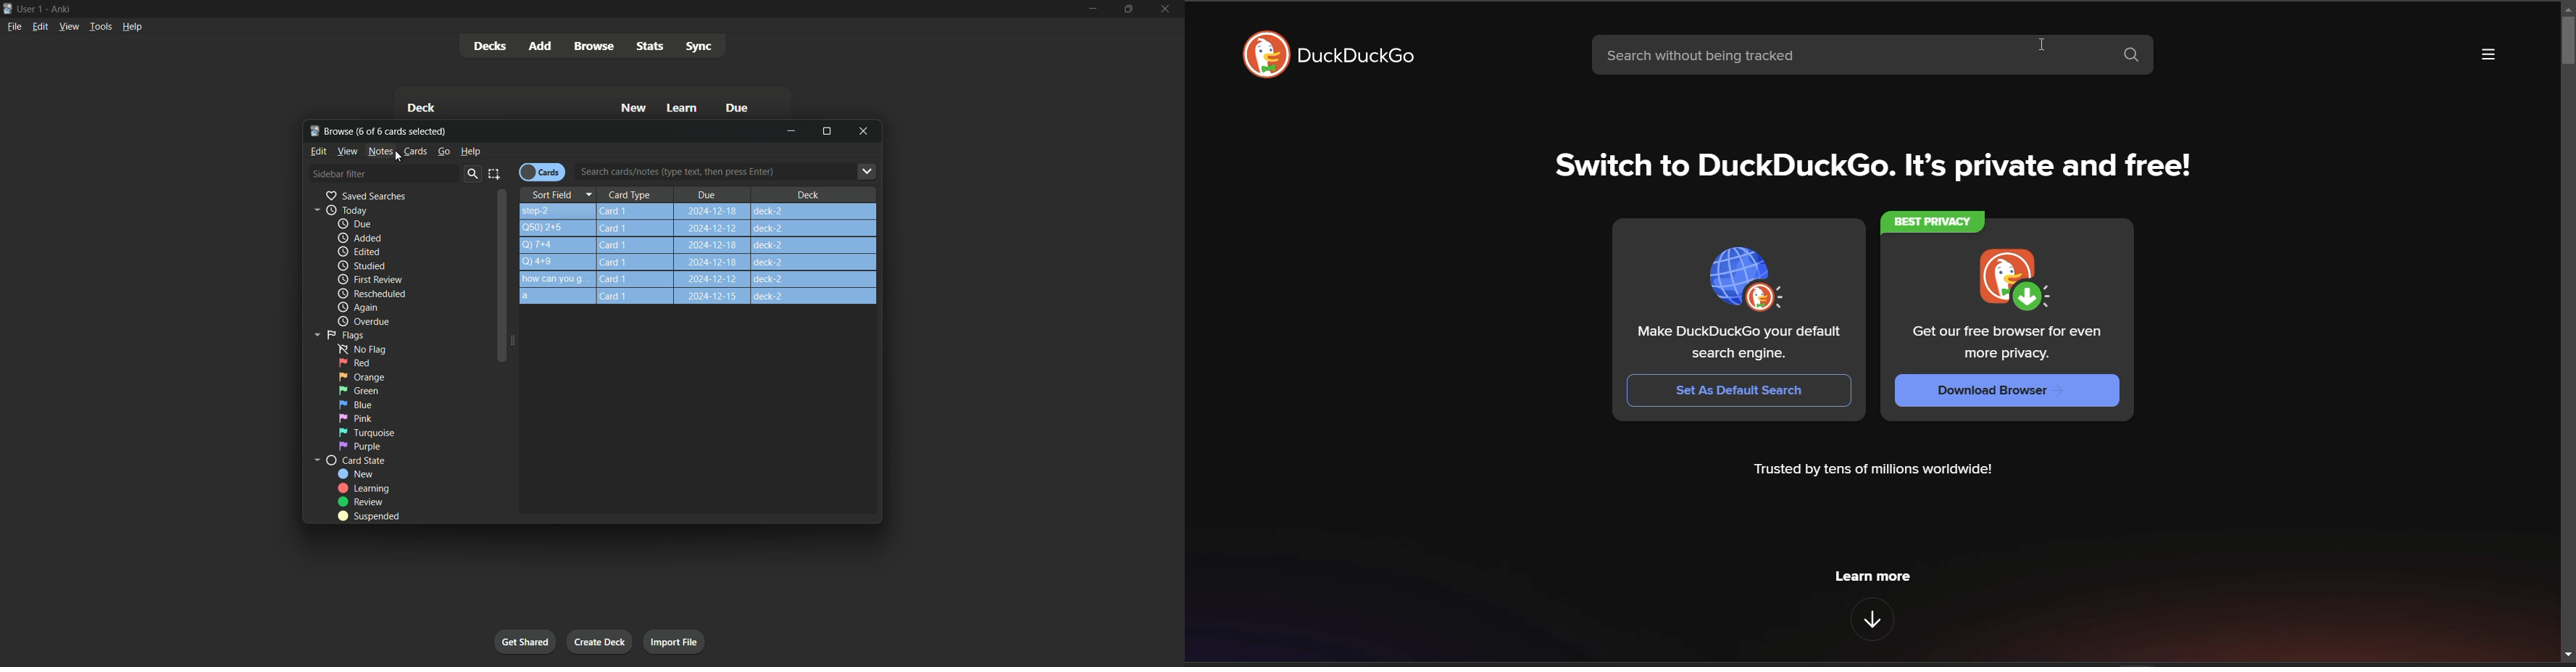 The image size is (2576, 672). I want to click on red, so click(354, 363).